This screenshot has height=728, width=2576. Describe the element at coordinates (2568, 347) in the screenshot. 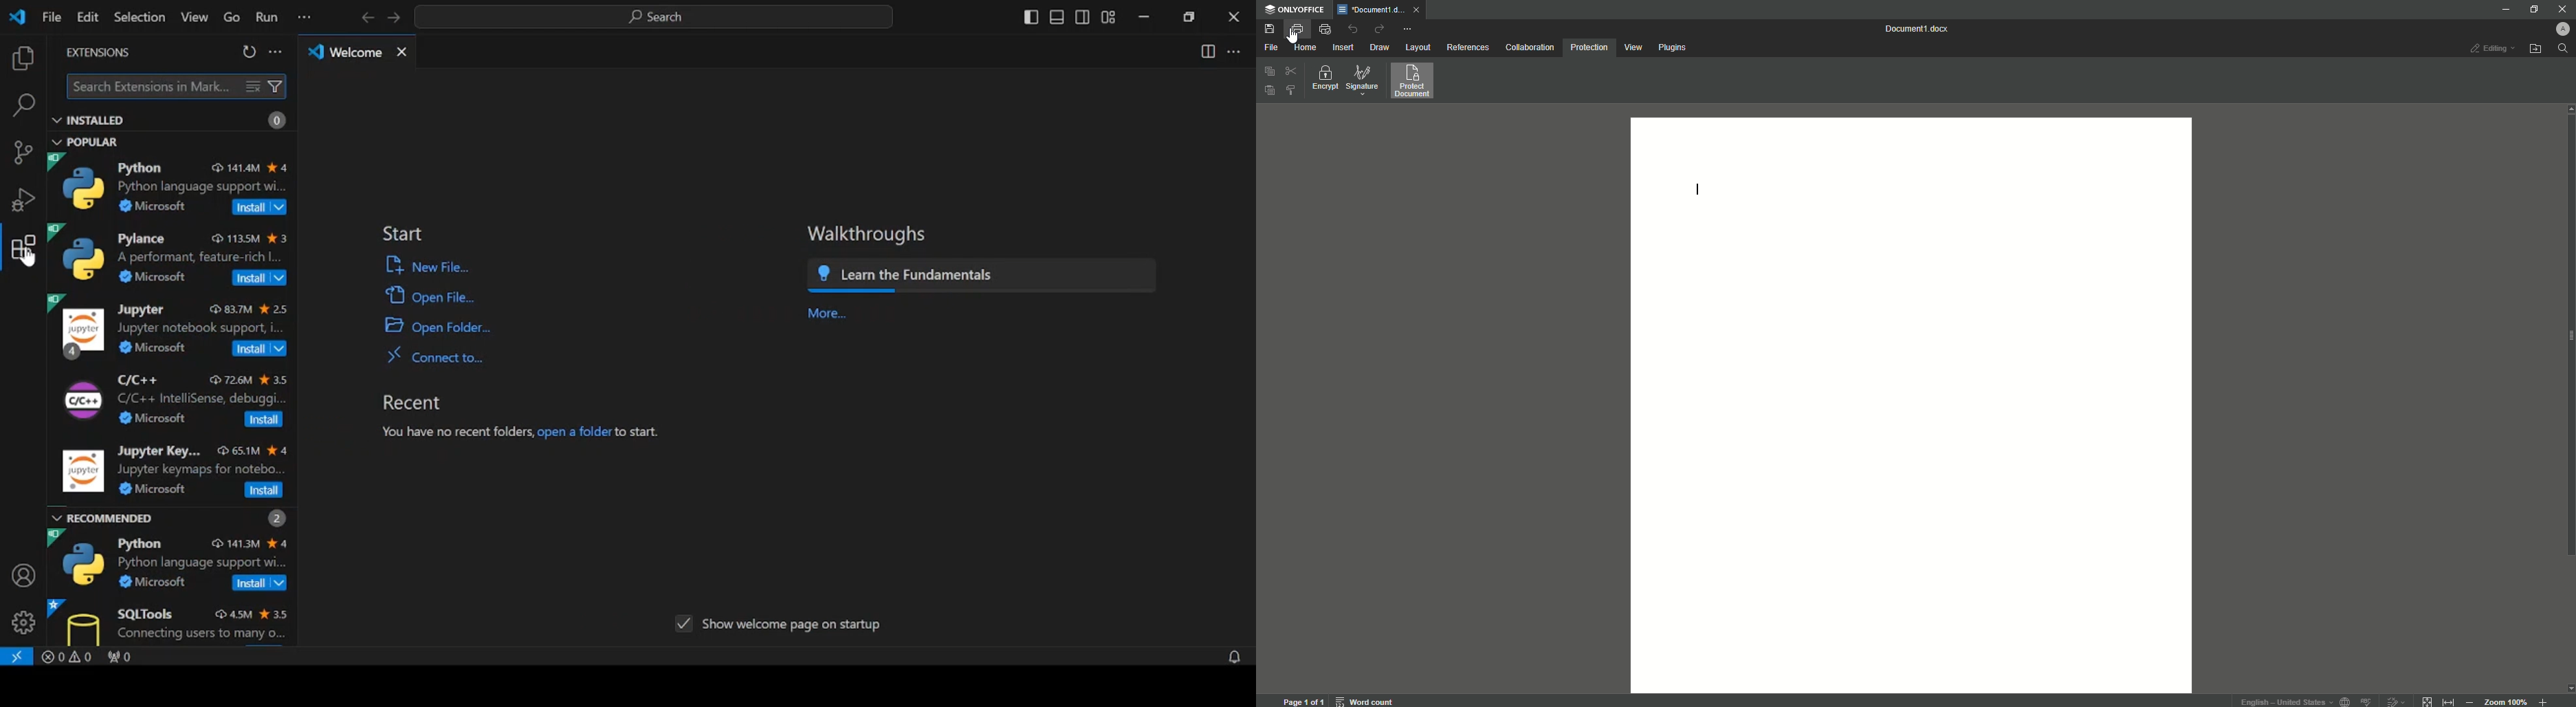

I see `scroll bar` at that location.